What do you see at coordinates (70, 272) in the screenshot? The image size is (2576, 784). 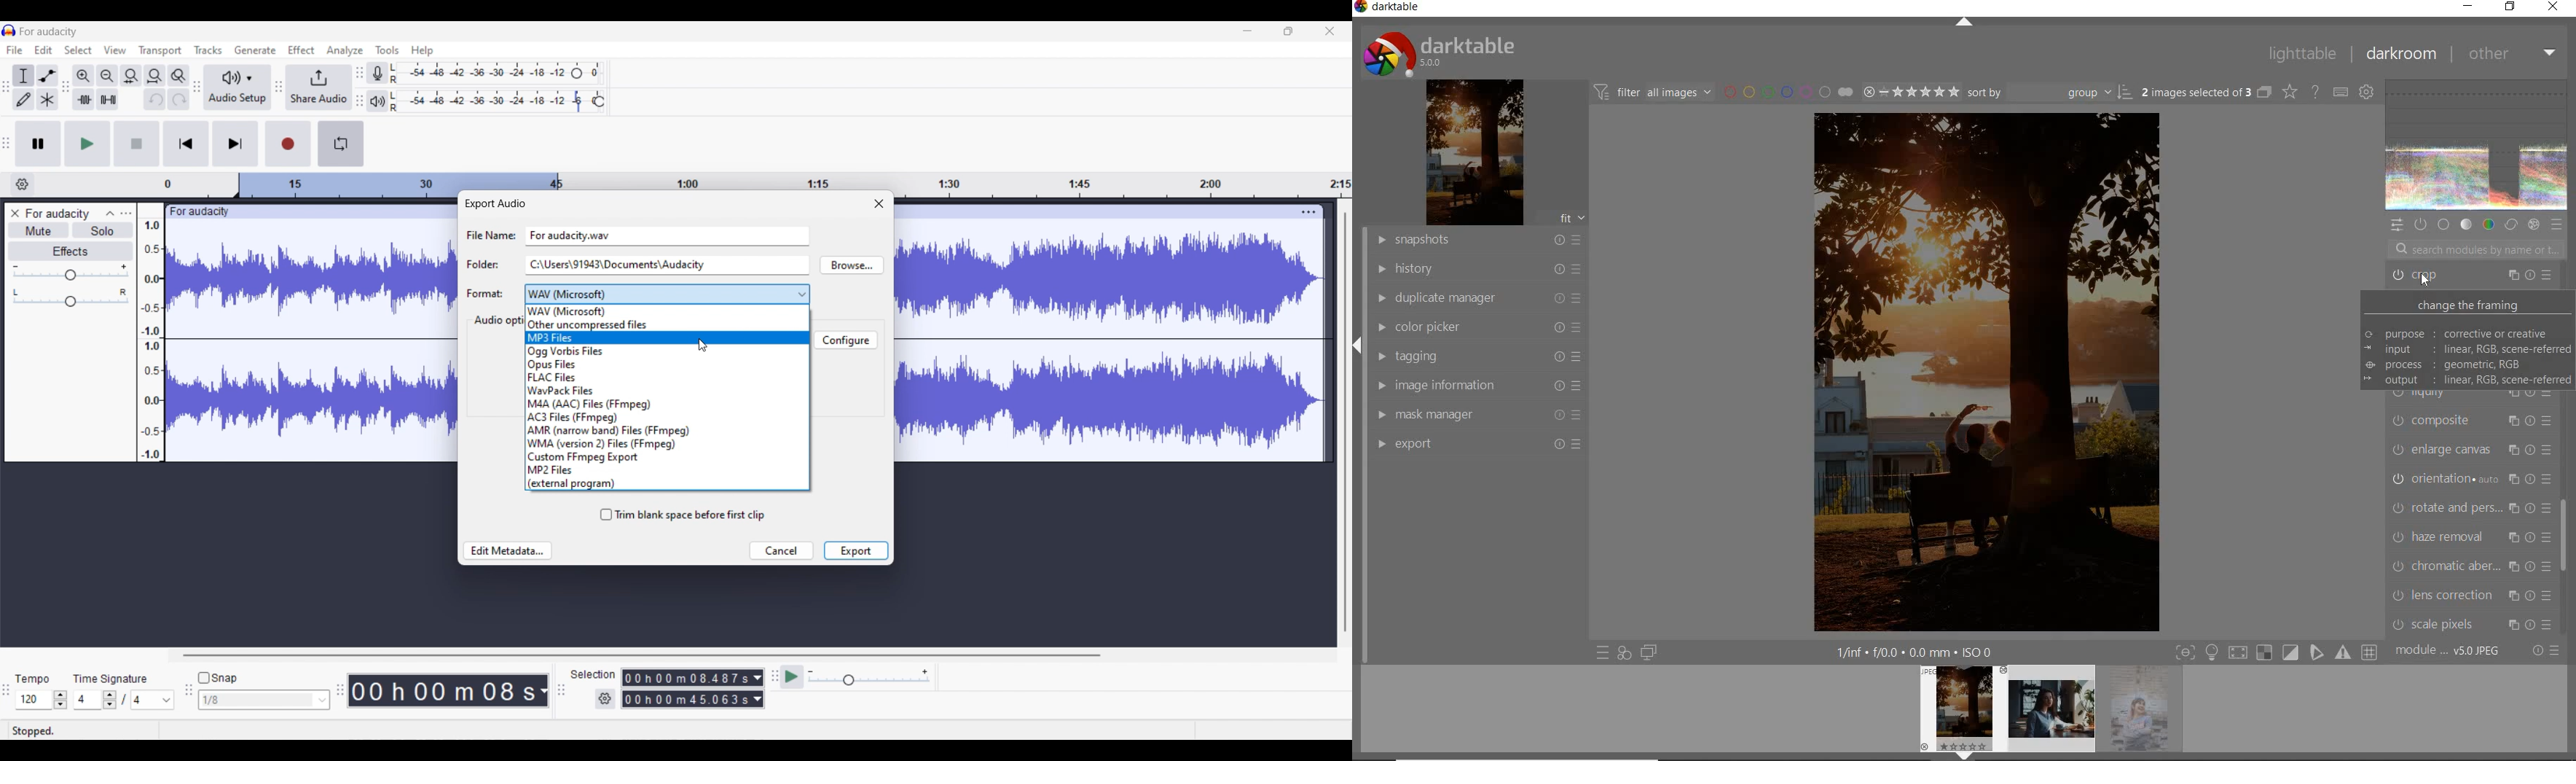 I see `Volume scale` at bounding box center [70, 272].